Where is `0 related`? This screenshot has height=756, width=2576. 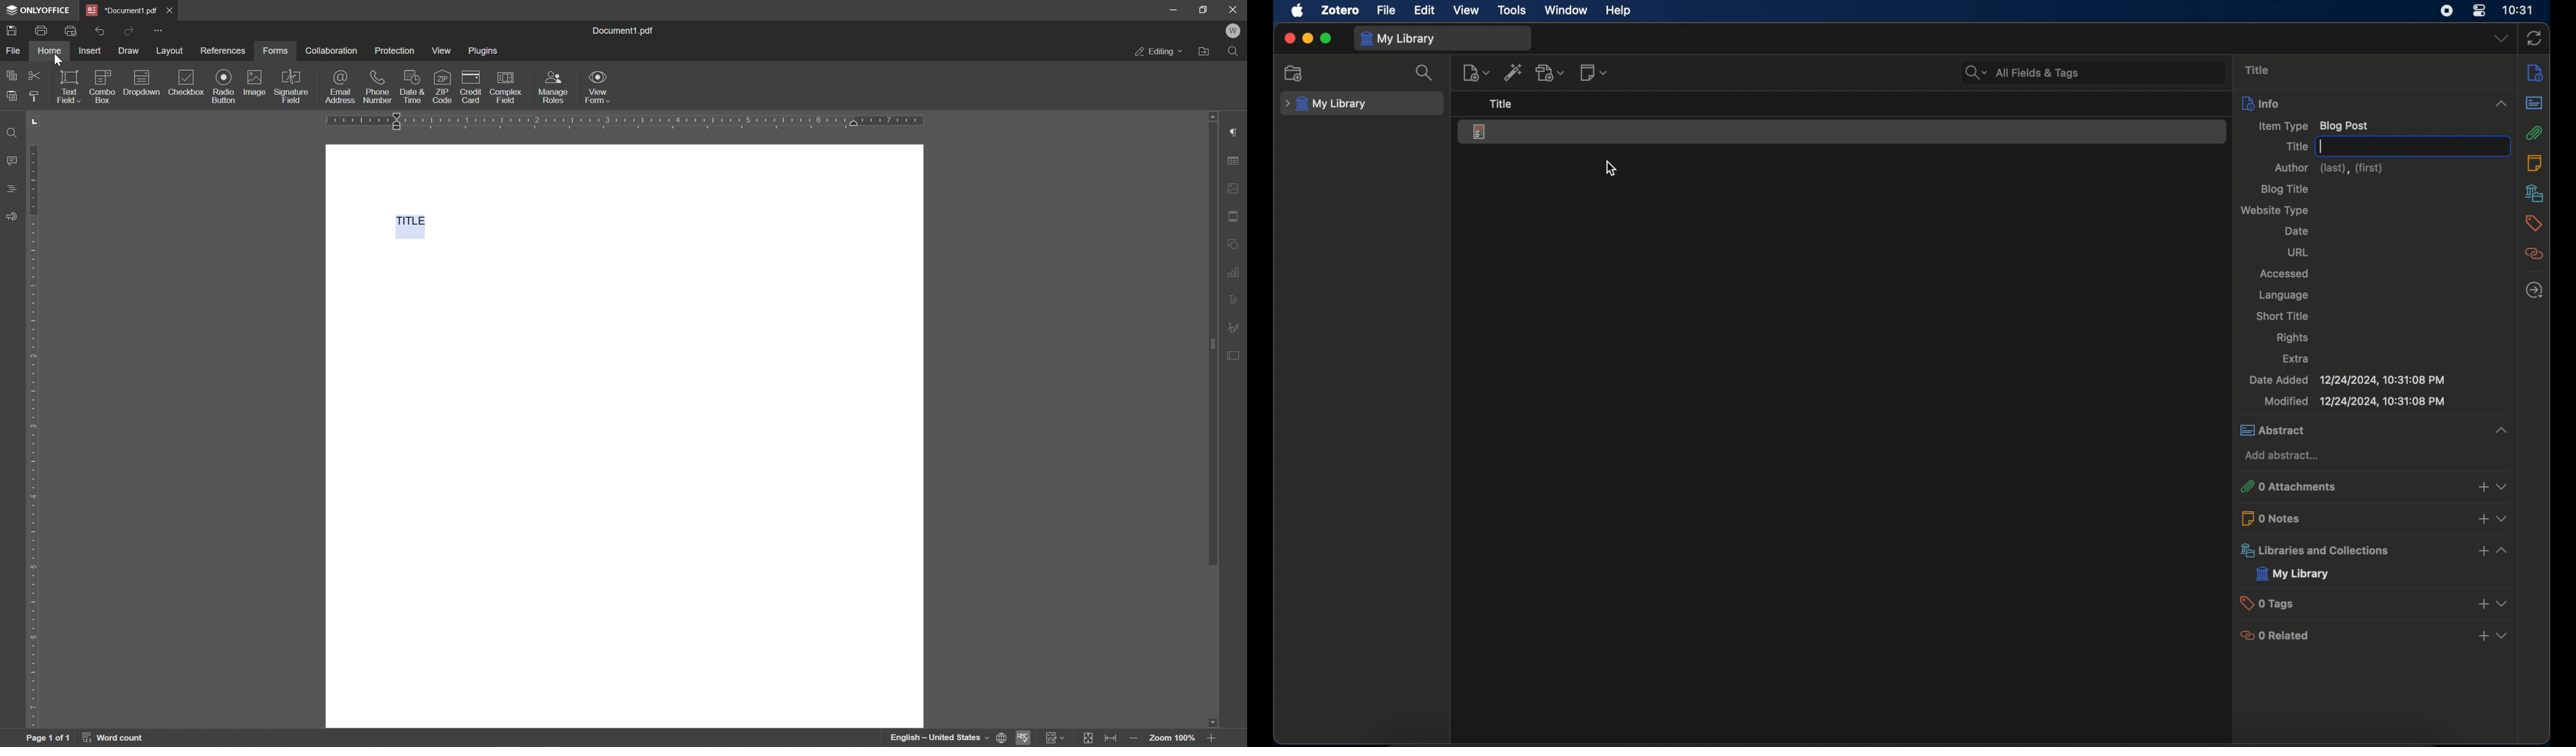 0 related is located at coordinates (2375, 635).